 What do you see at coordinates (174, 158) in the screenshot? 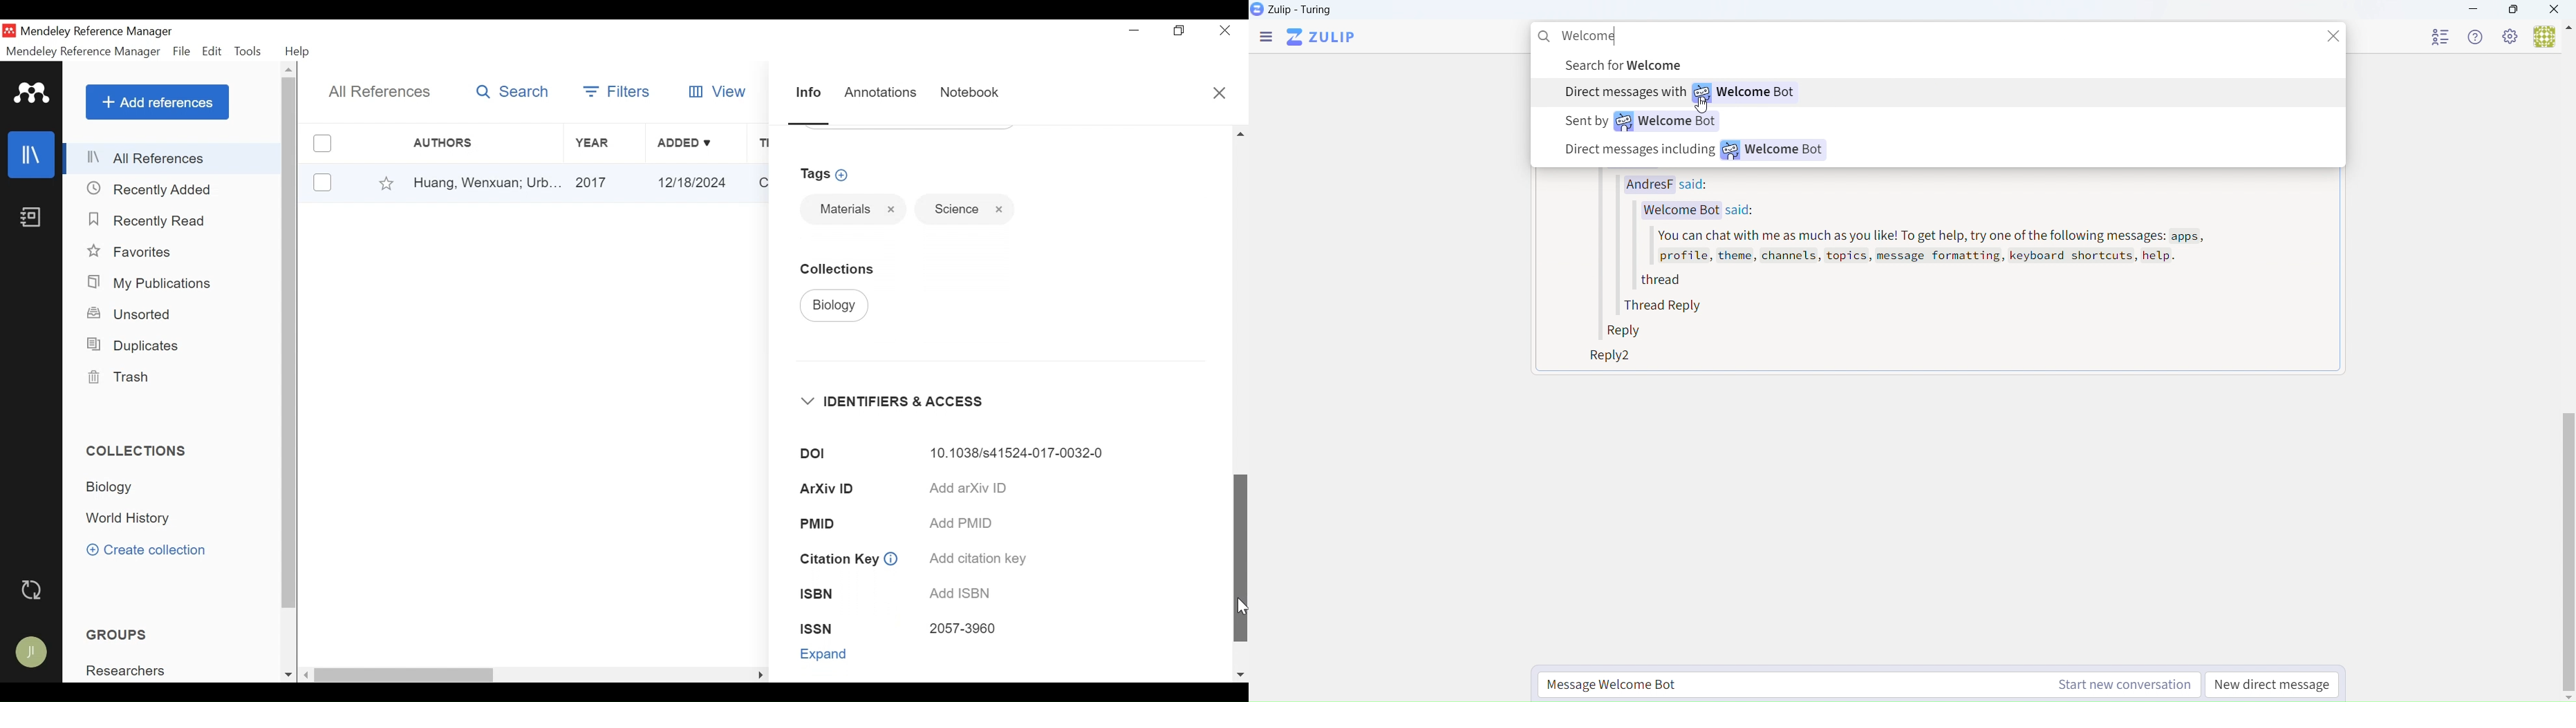
I see `All References` at bounding box center [174, 158].